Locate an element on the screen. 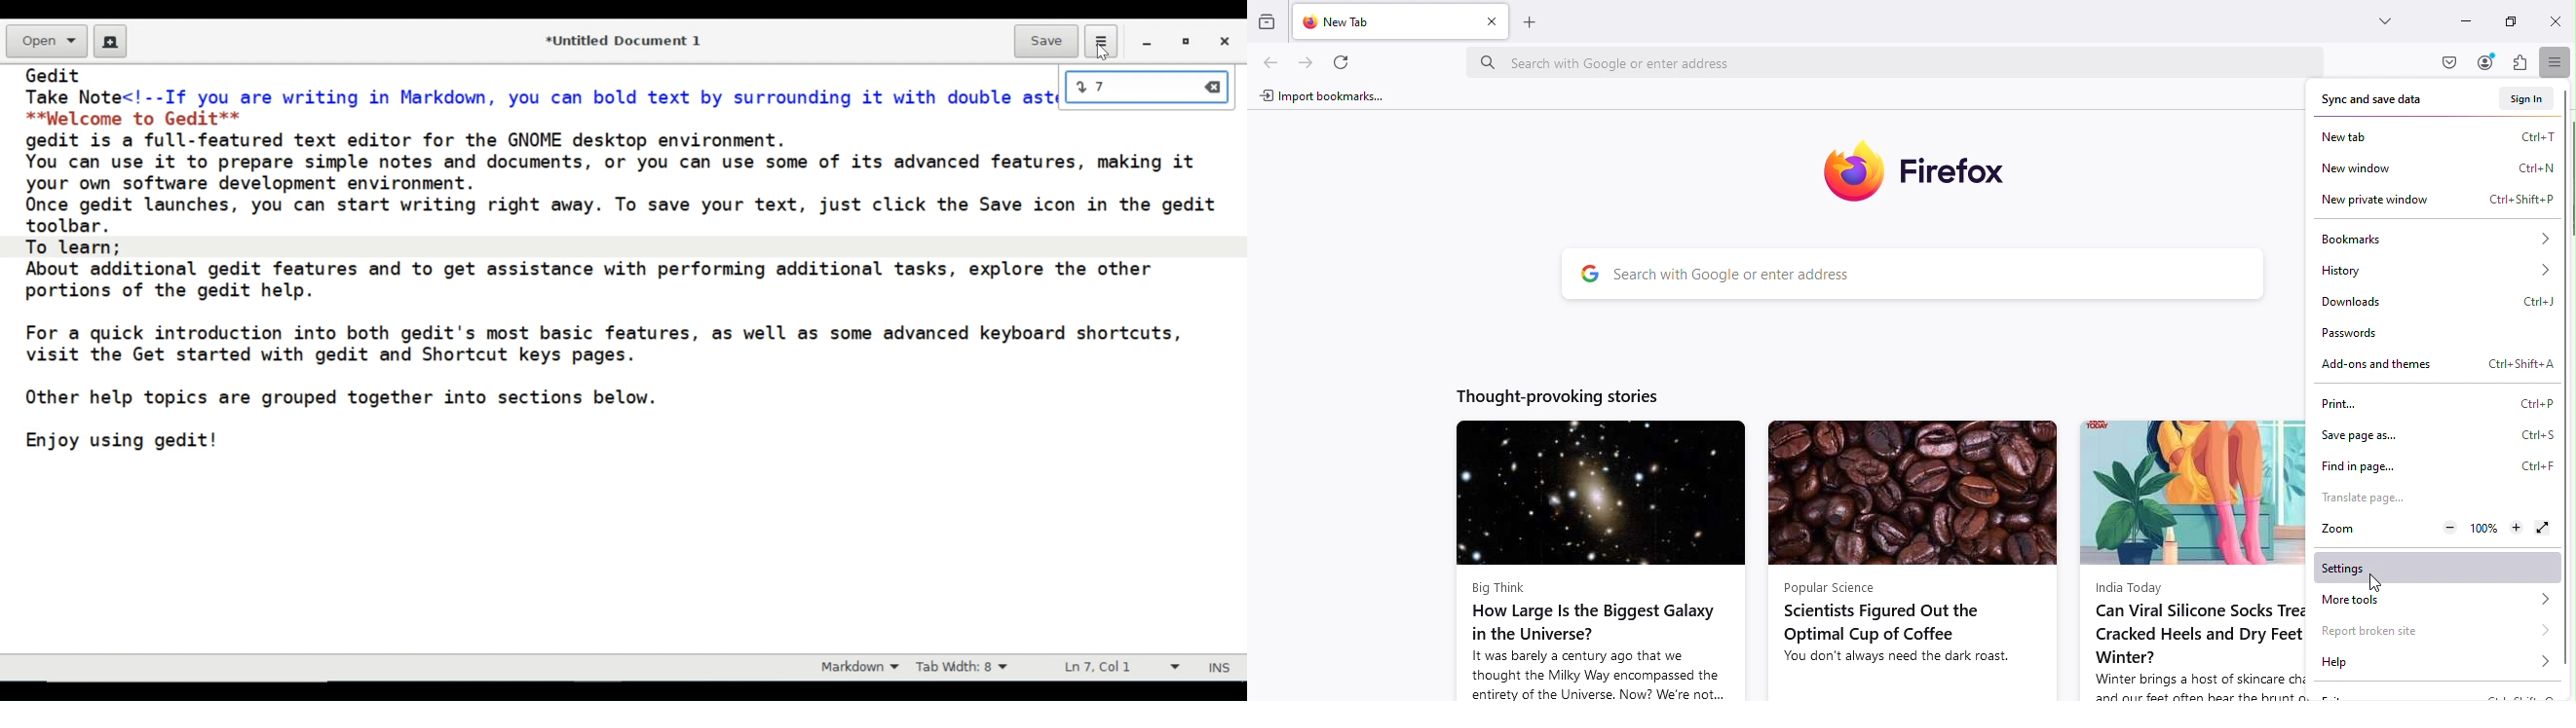  Reload current page is located at coordinates (1344, 60).